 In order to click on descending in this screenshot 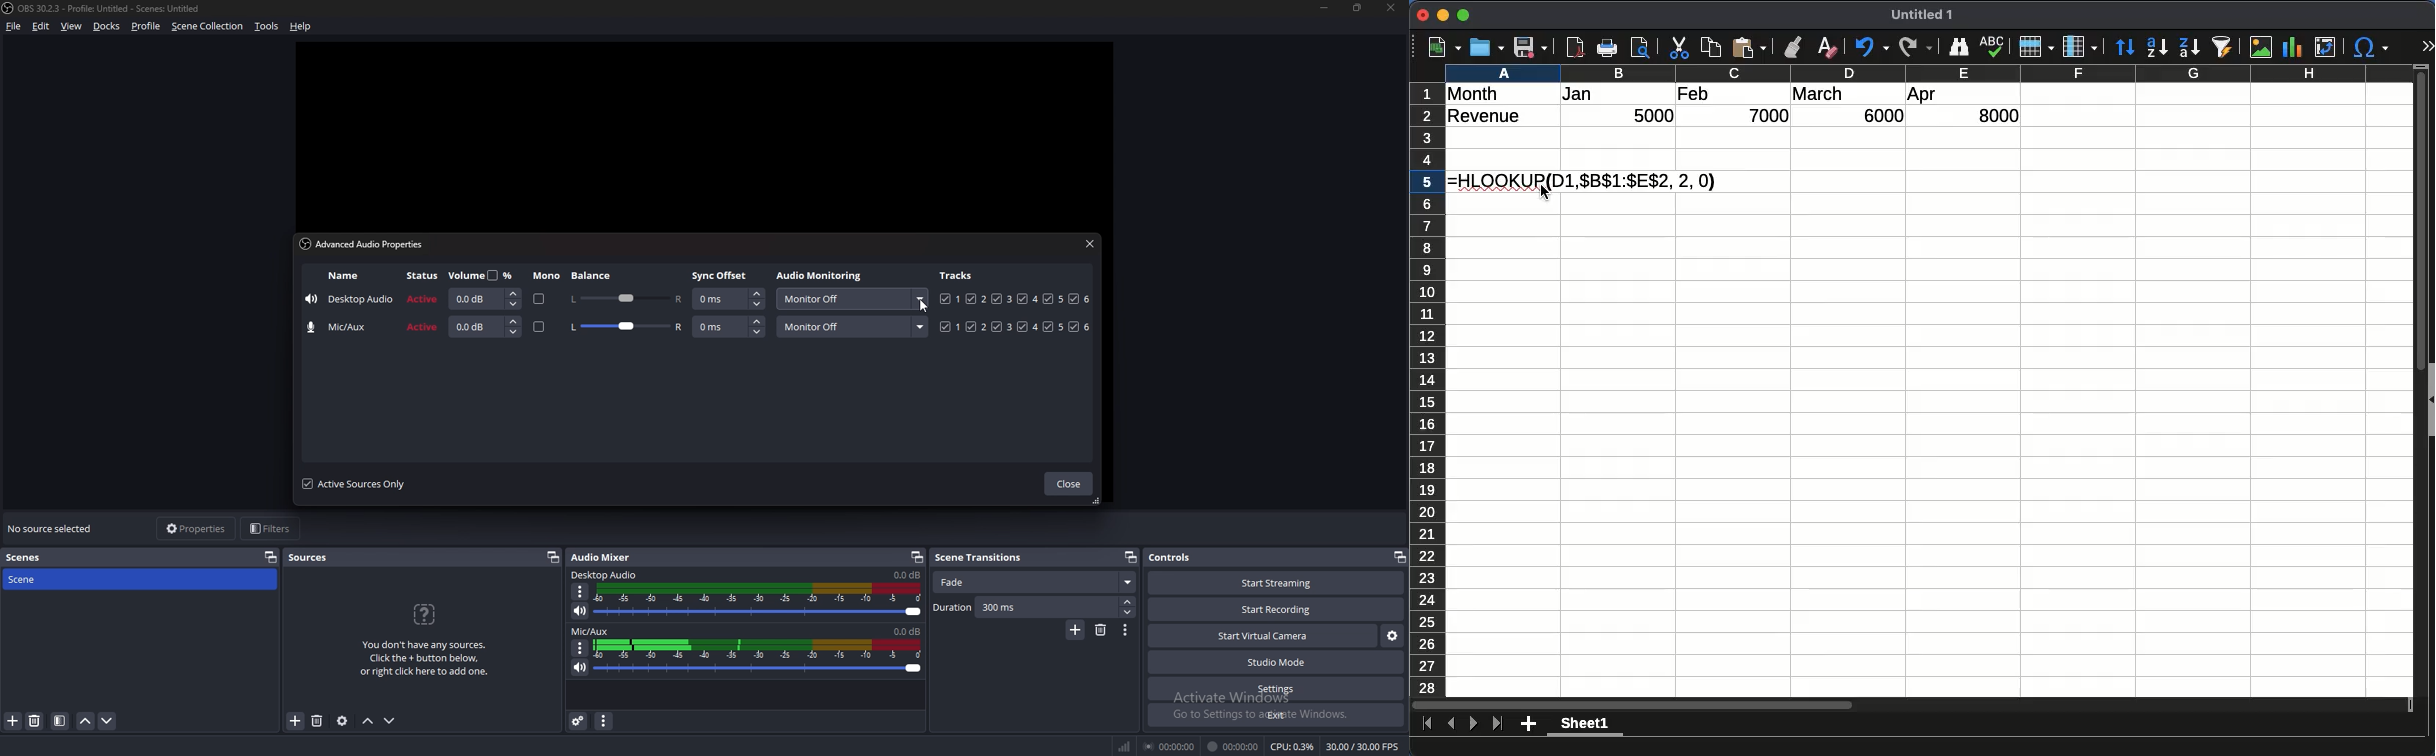, I will do `click(2191, 47)`.